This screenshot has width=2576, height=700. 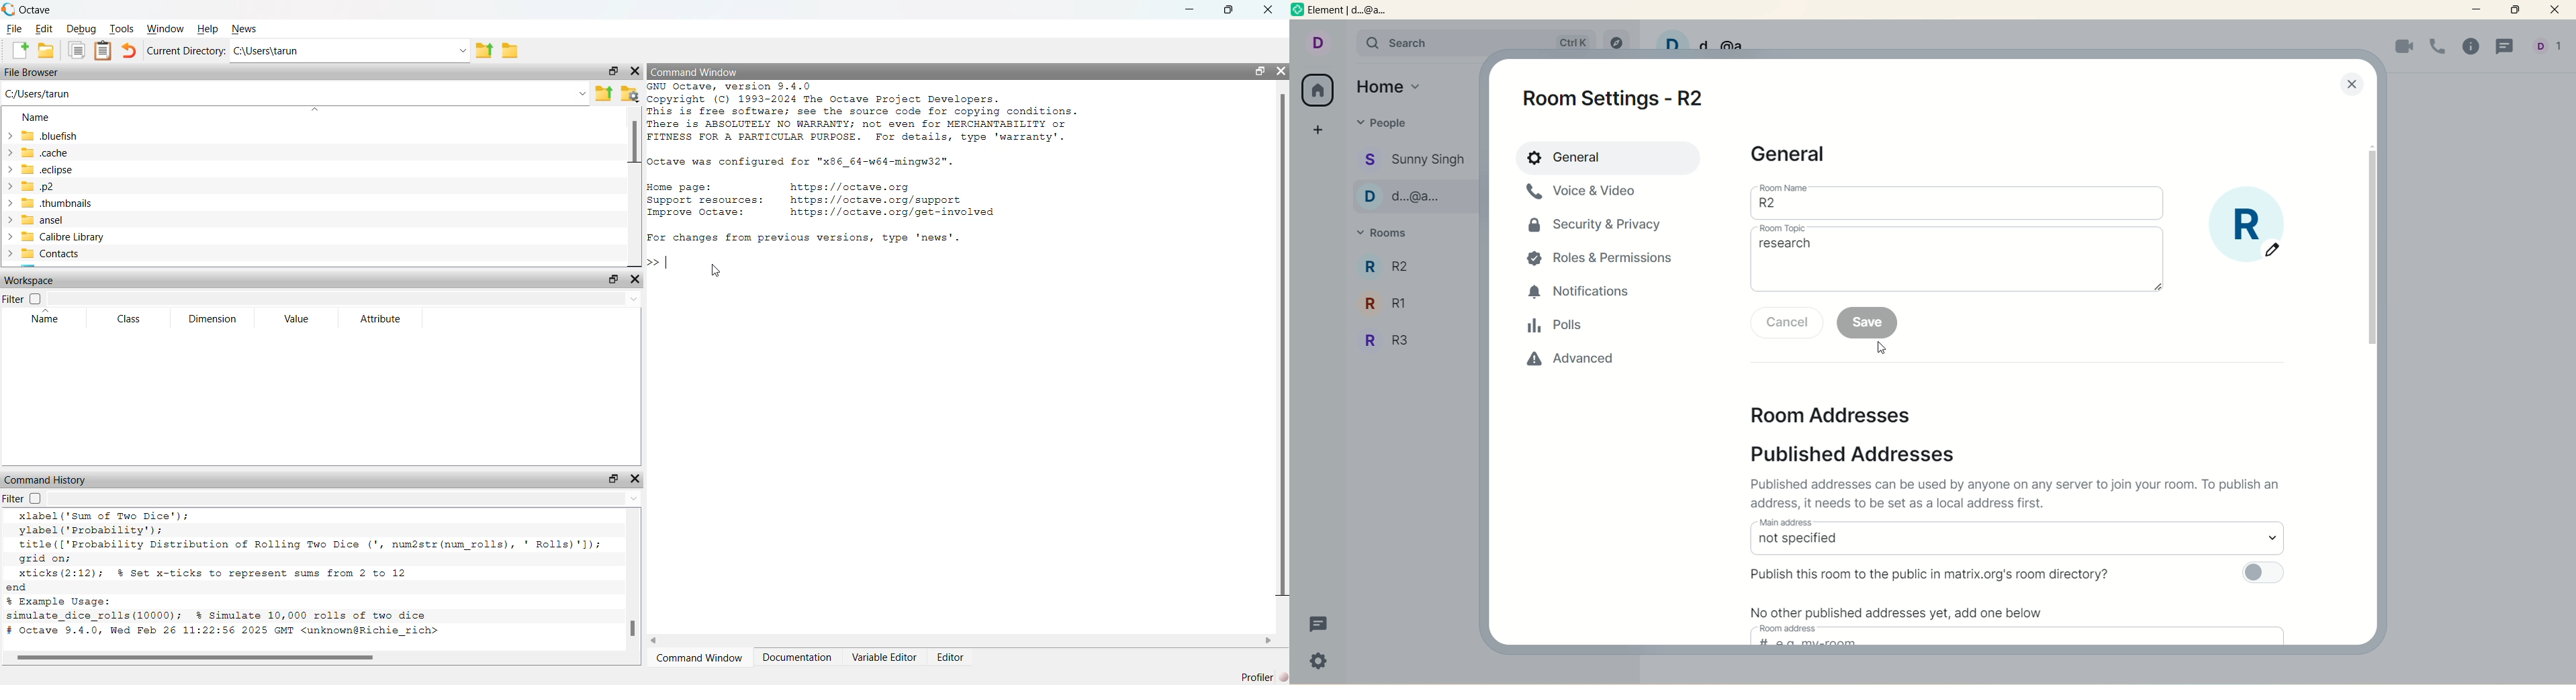 What do you see at coordinates (46, 479) in the screenshot?
I see `Command History` at bounding box center [46, 479].